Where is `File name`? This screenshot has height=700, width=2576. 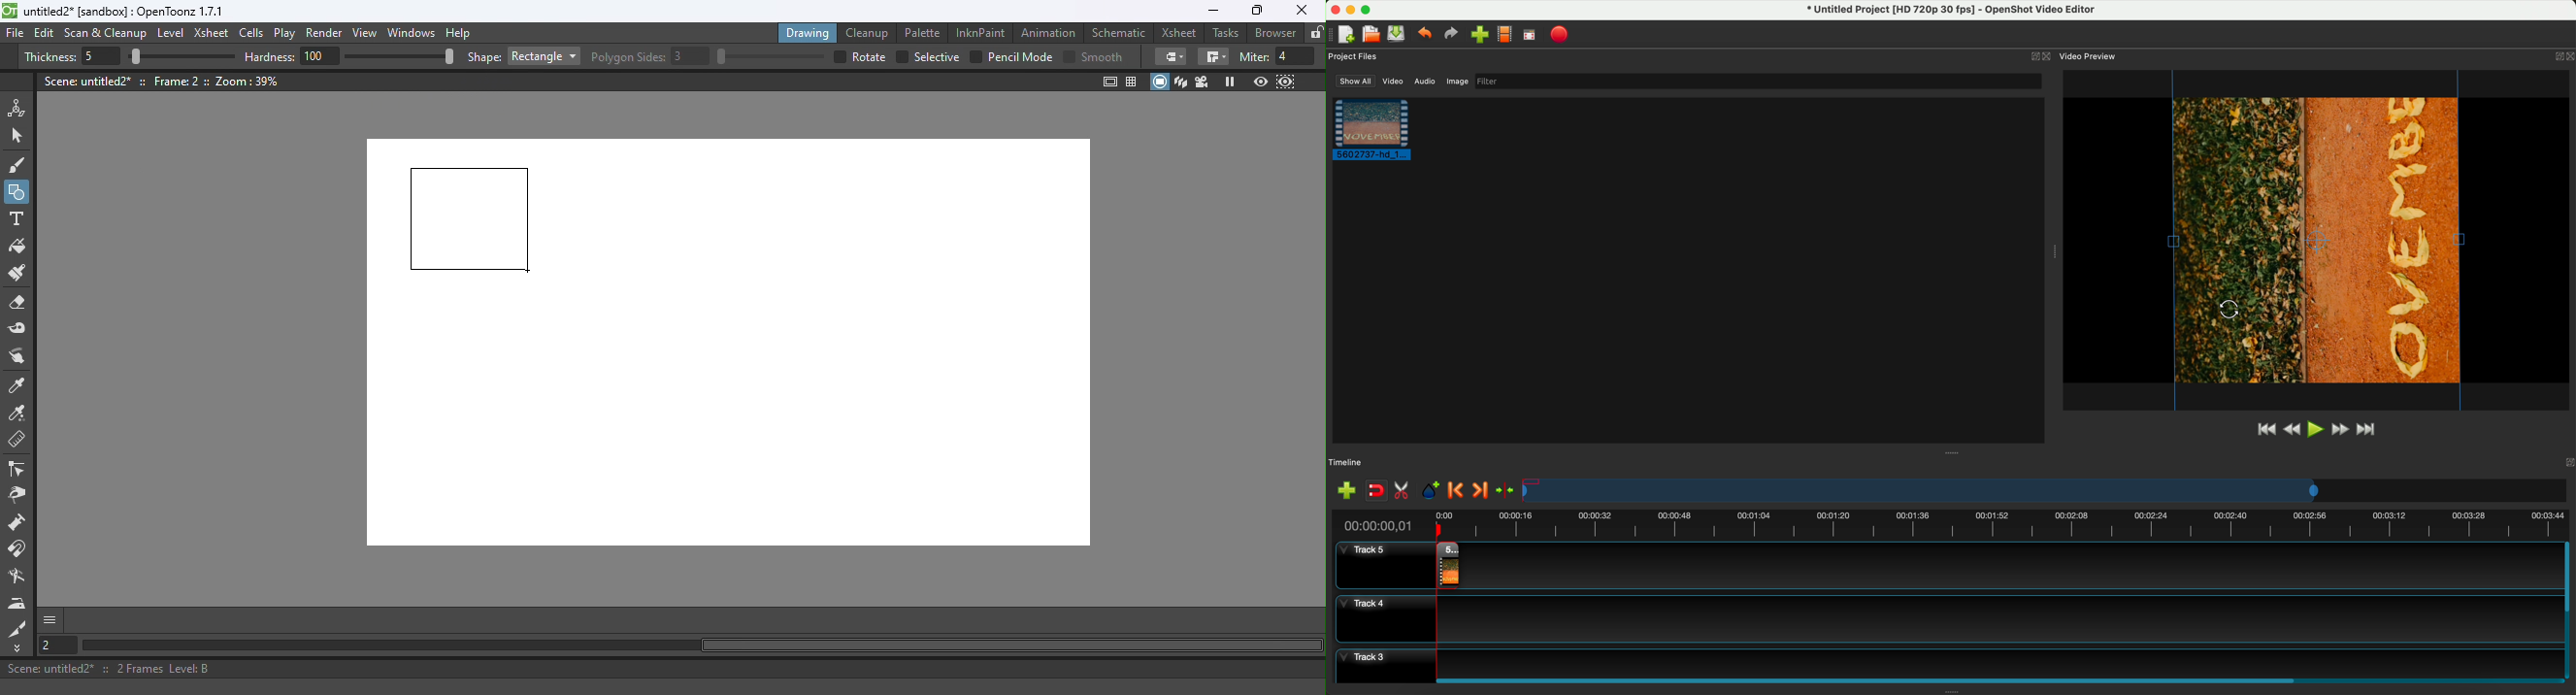
File name is located at coordinates (125, 12).